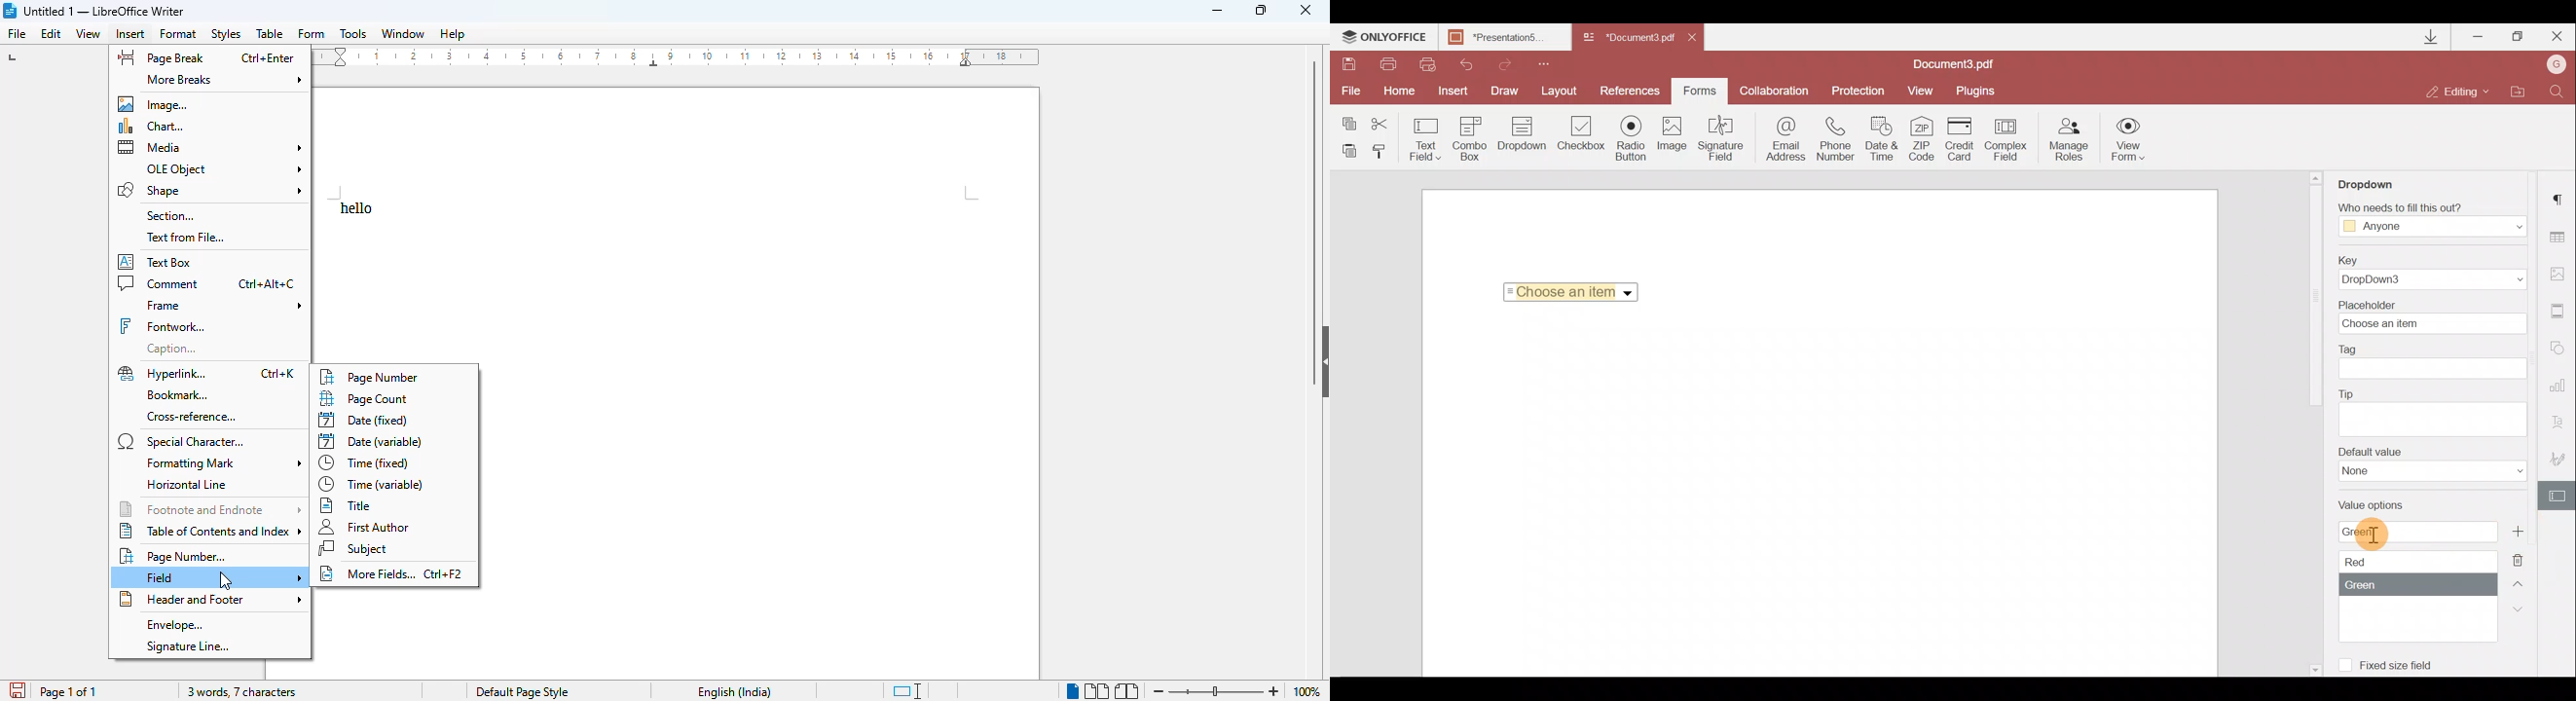  What do you see at coordinates (2429, 220) in the screenshot?
I see `Fill Access` at bounding box center [2429, 220].